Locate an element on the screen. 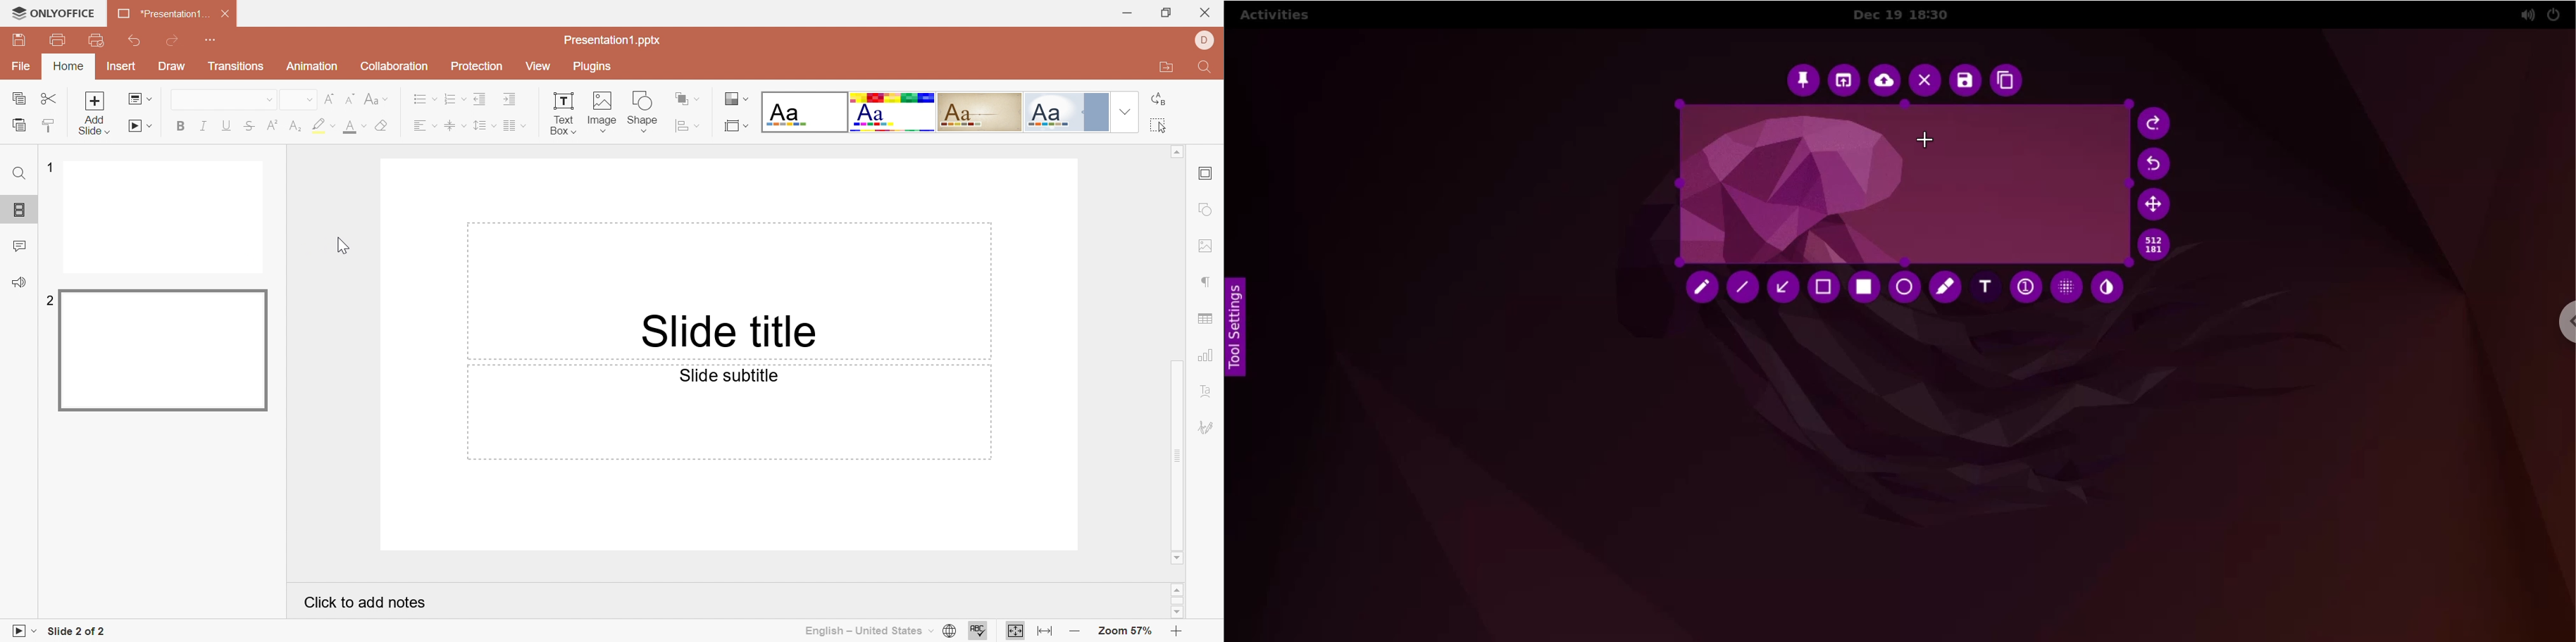 This screenshot has height=644, width=2576. Undo is located at coordinates (137, 40).